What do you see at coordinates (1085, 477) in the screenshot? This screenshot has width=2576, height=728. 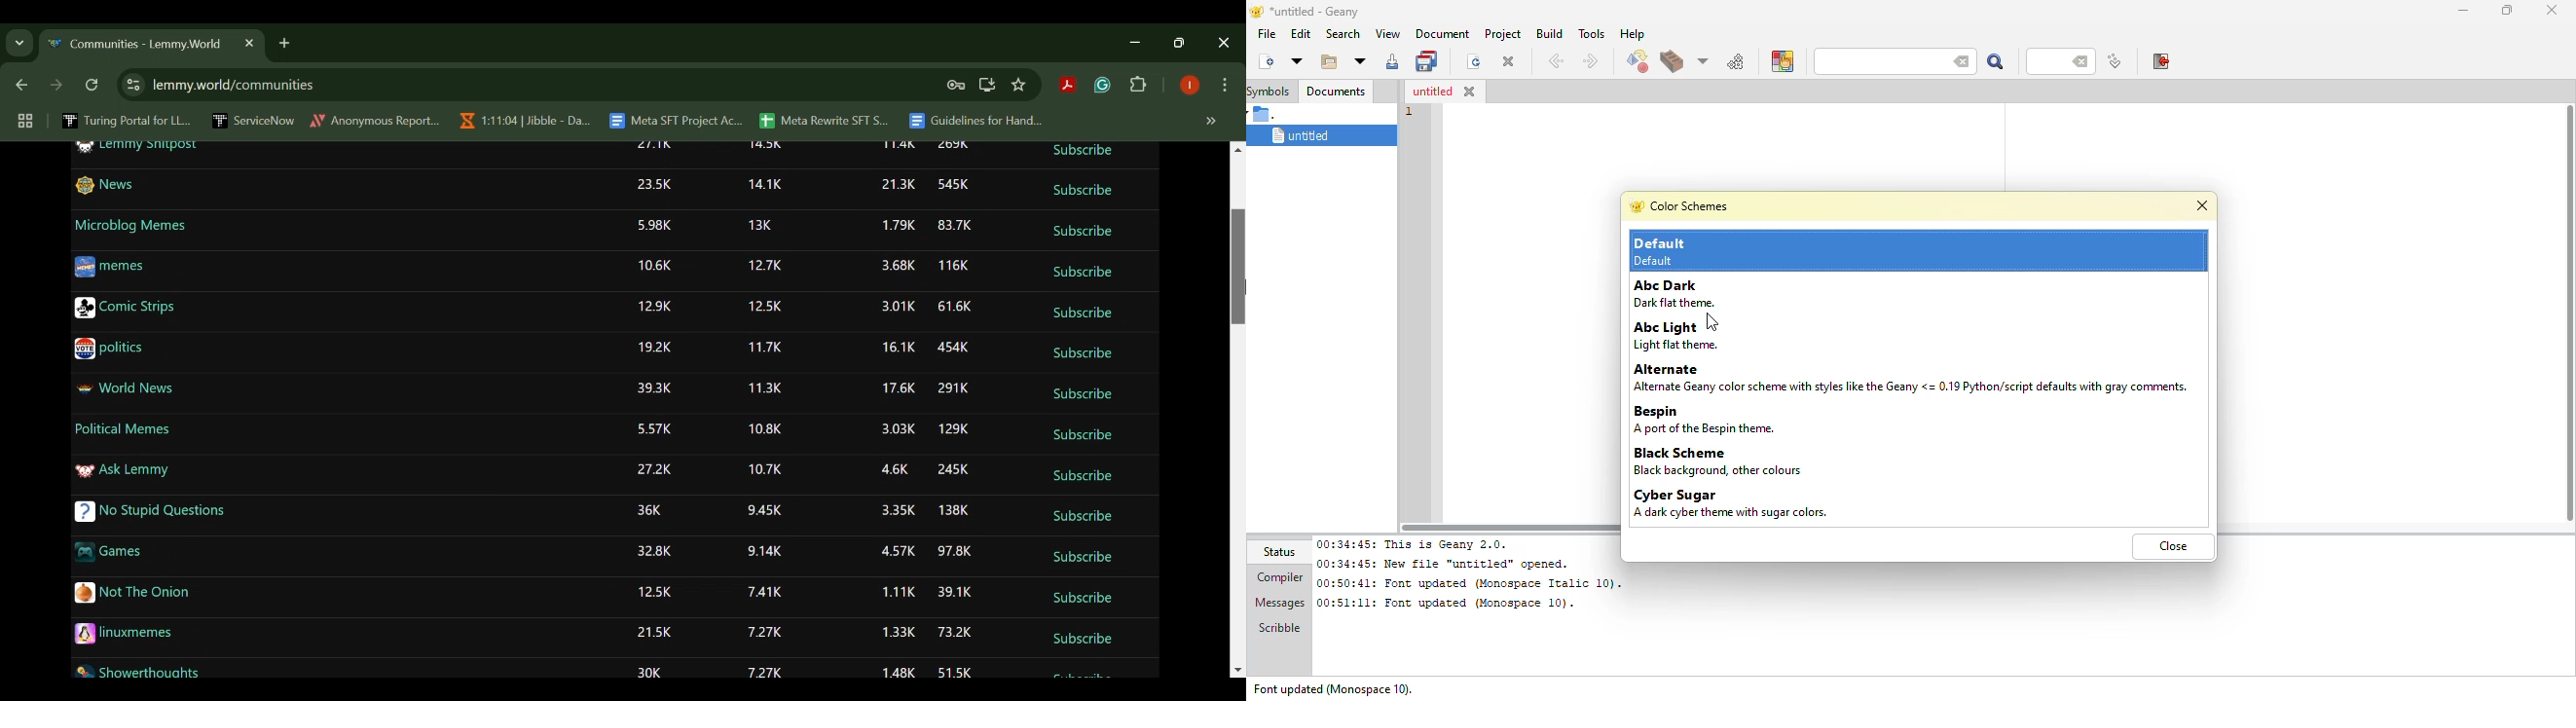 I see `Subscribe` at bounding box center [1085, 477].